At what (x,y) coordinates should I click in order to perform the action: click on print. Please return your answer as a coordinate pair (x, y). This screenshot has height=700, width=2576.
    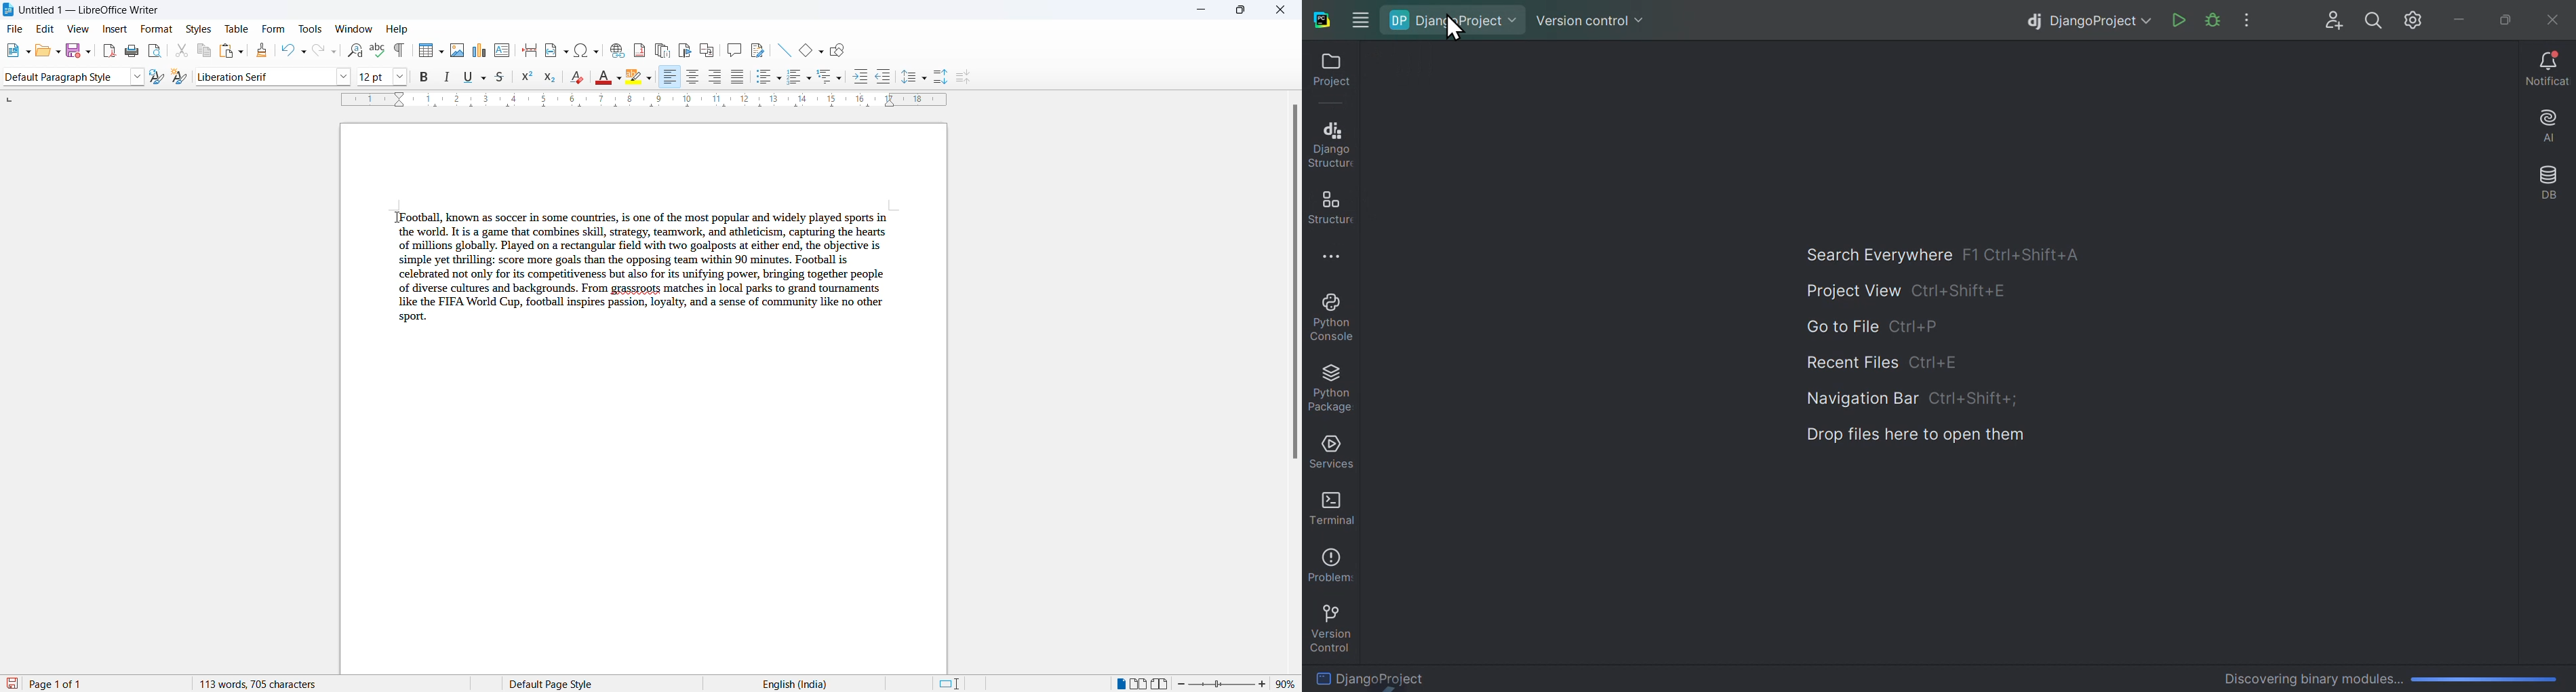
    Looking at the image, I should click on (132, 52).